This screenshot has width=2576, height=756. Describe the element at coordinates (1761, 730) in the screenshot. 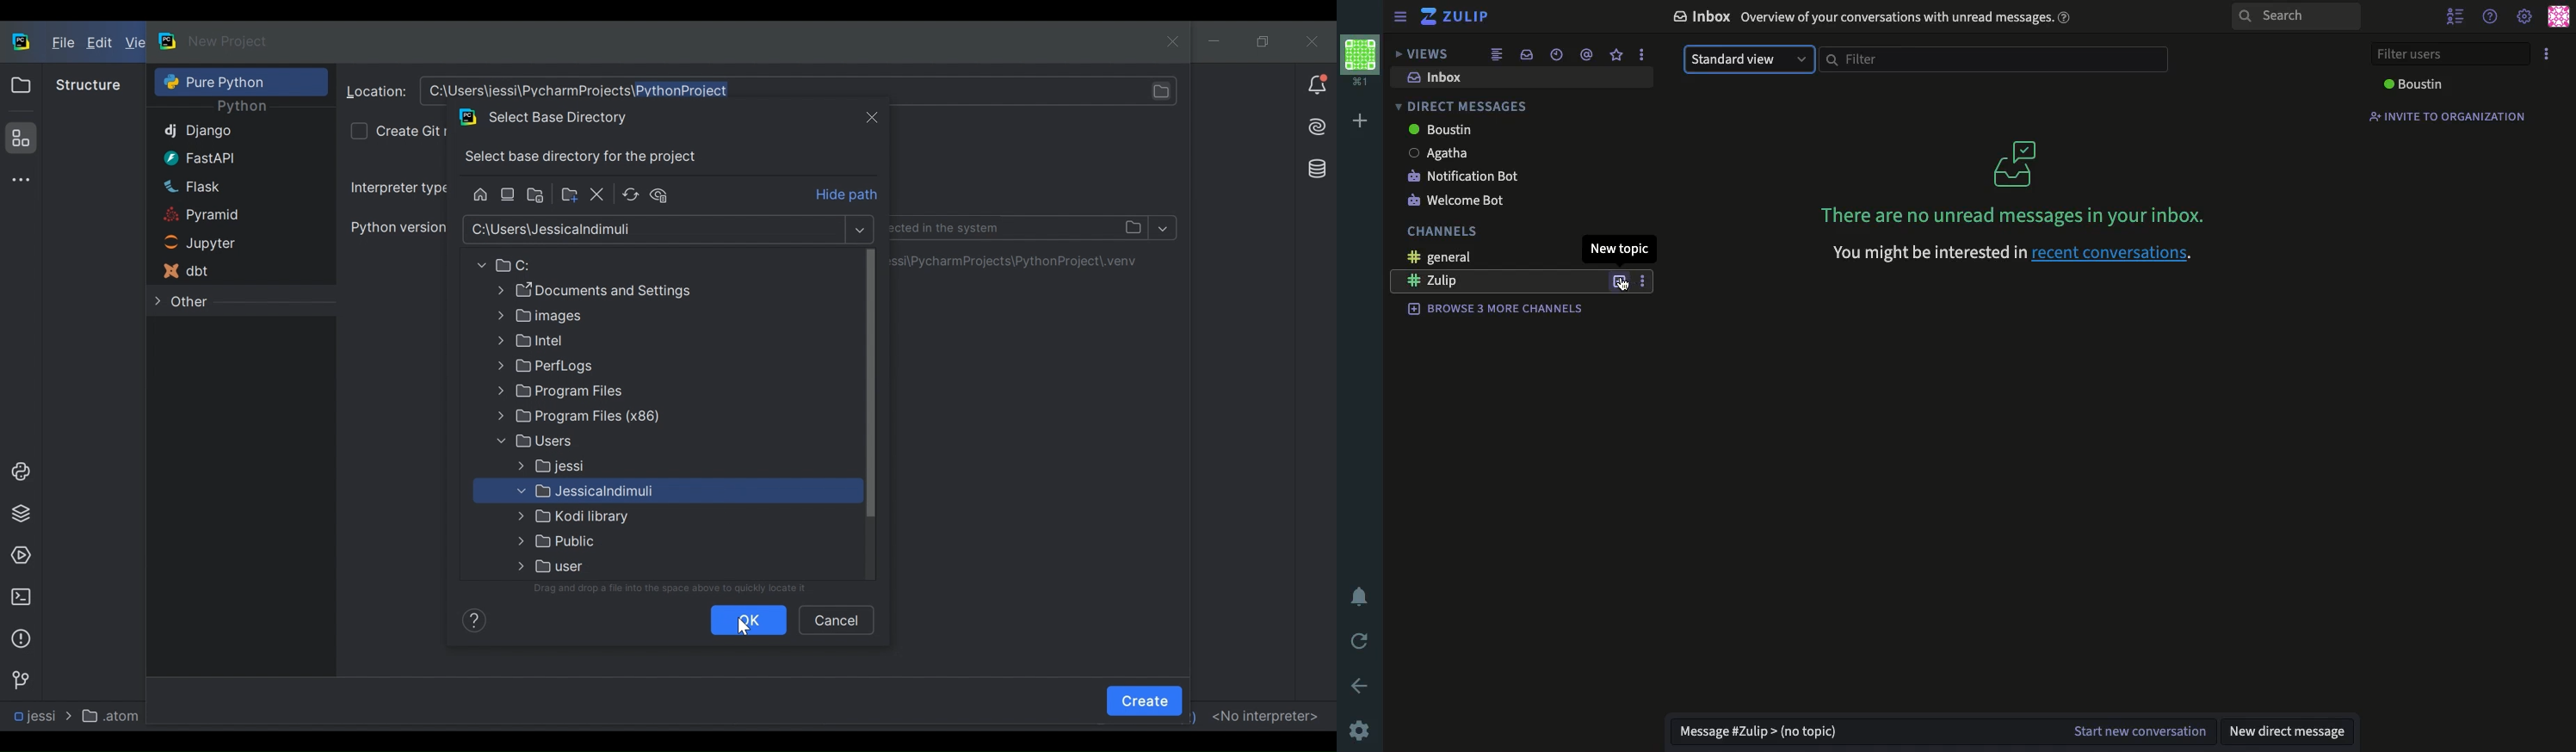

I see `message Zulip` at that location.